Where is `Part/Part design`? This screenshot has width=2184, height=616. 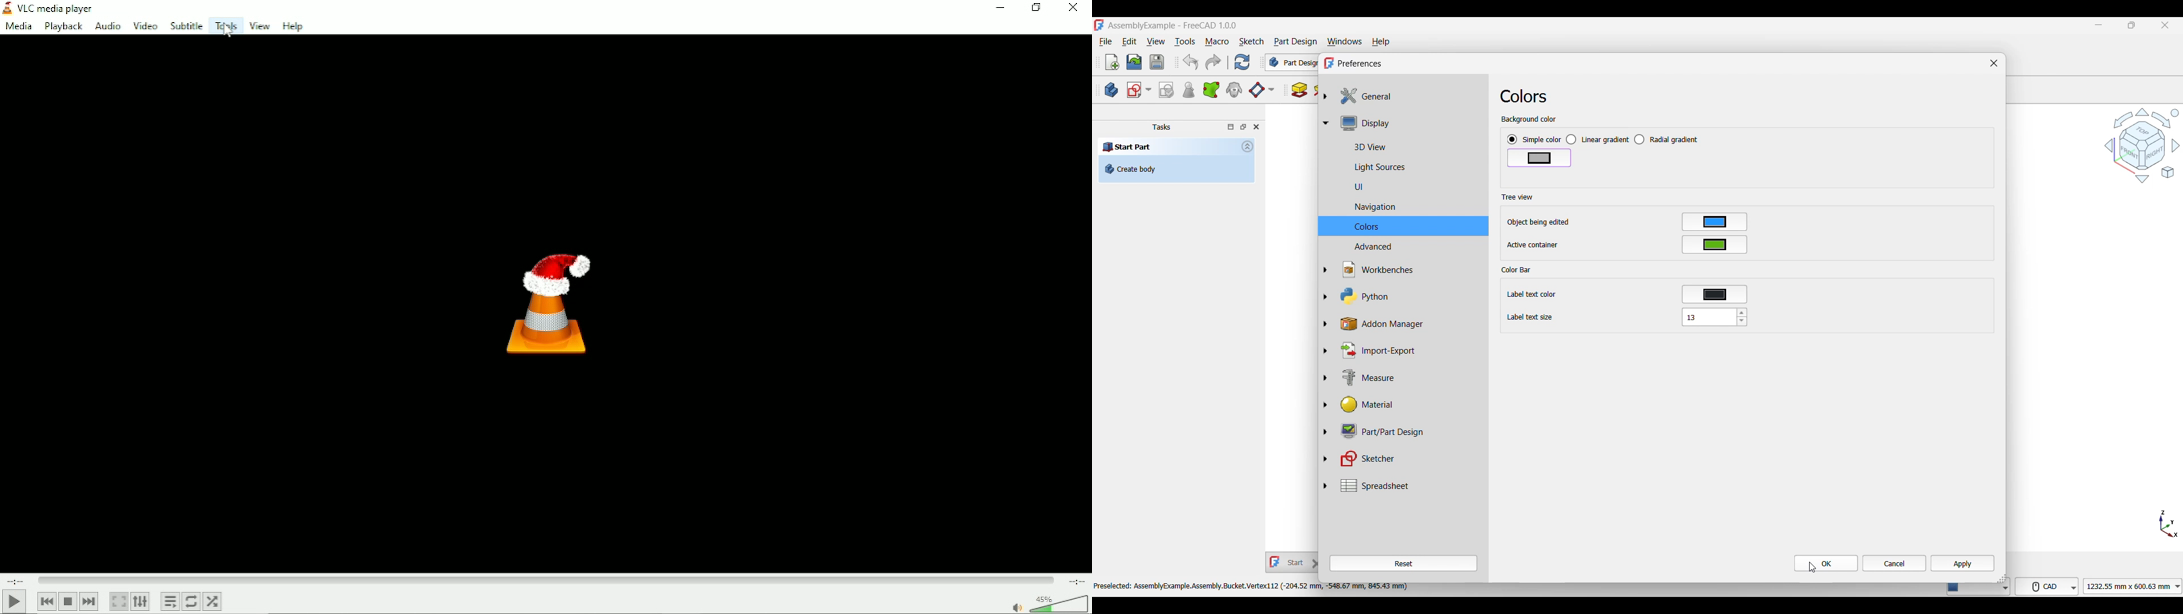 Part/Part design is located at coordinates (1410, 430).